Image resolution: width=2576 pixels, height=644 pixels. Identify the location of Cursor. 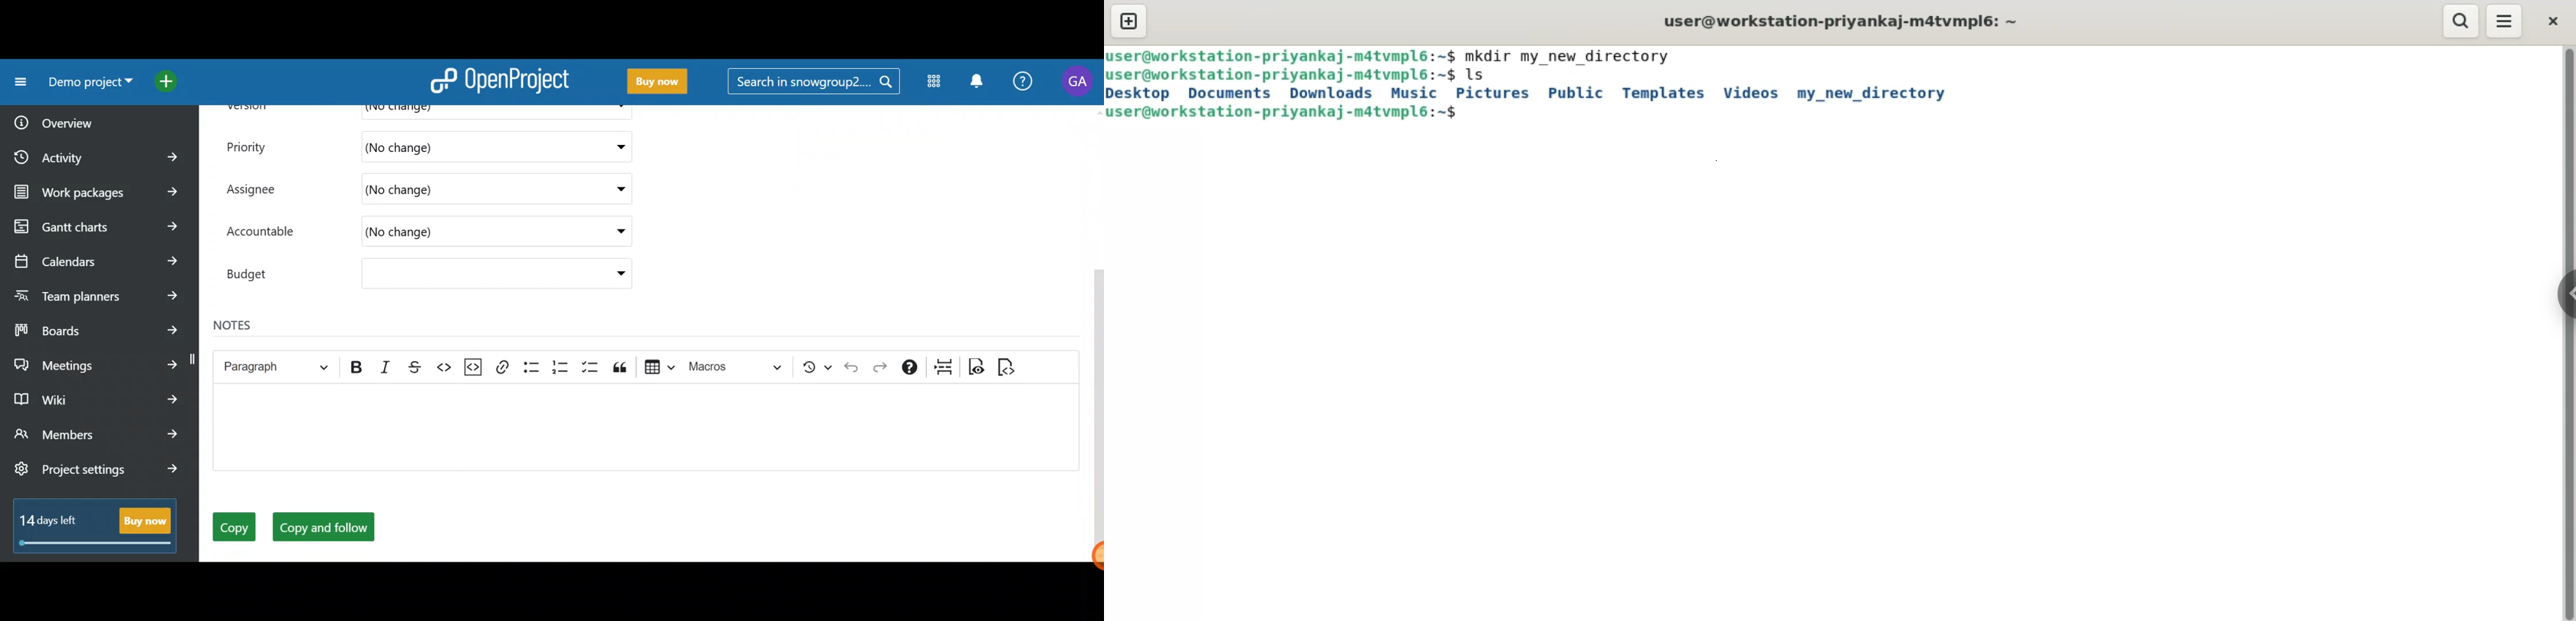
(1089, 561).